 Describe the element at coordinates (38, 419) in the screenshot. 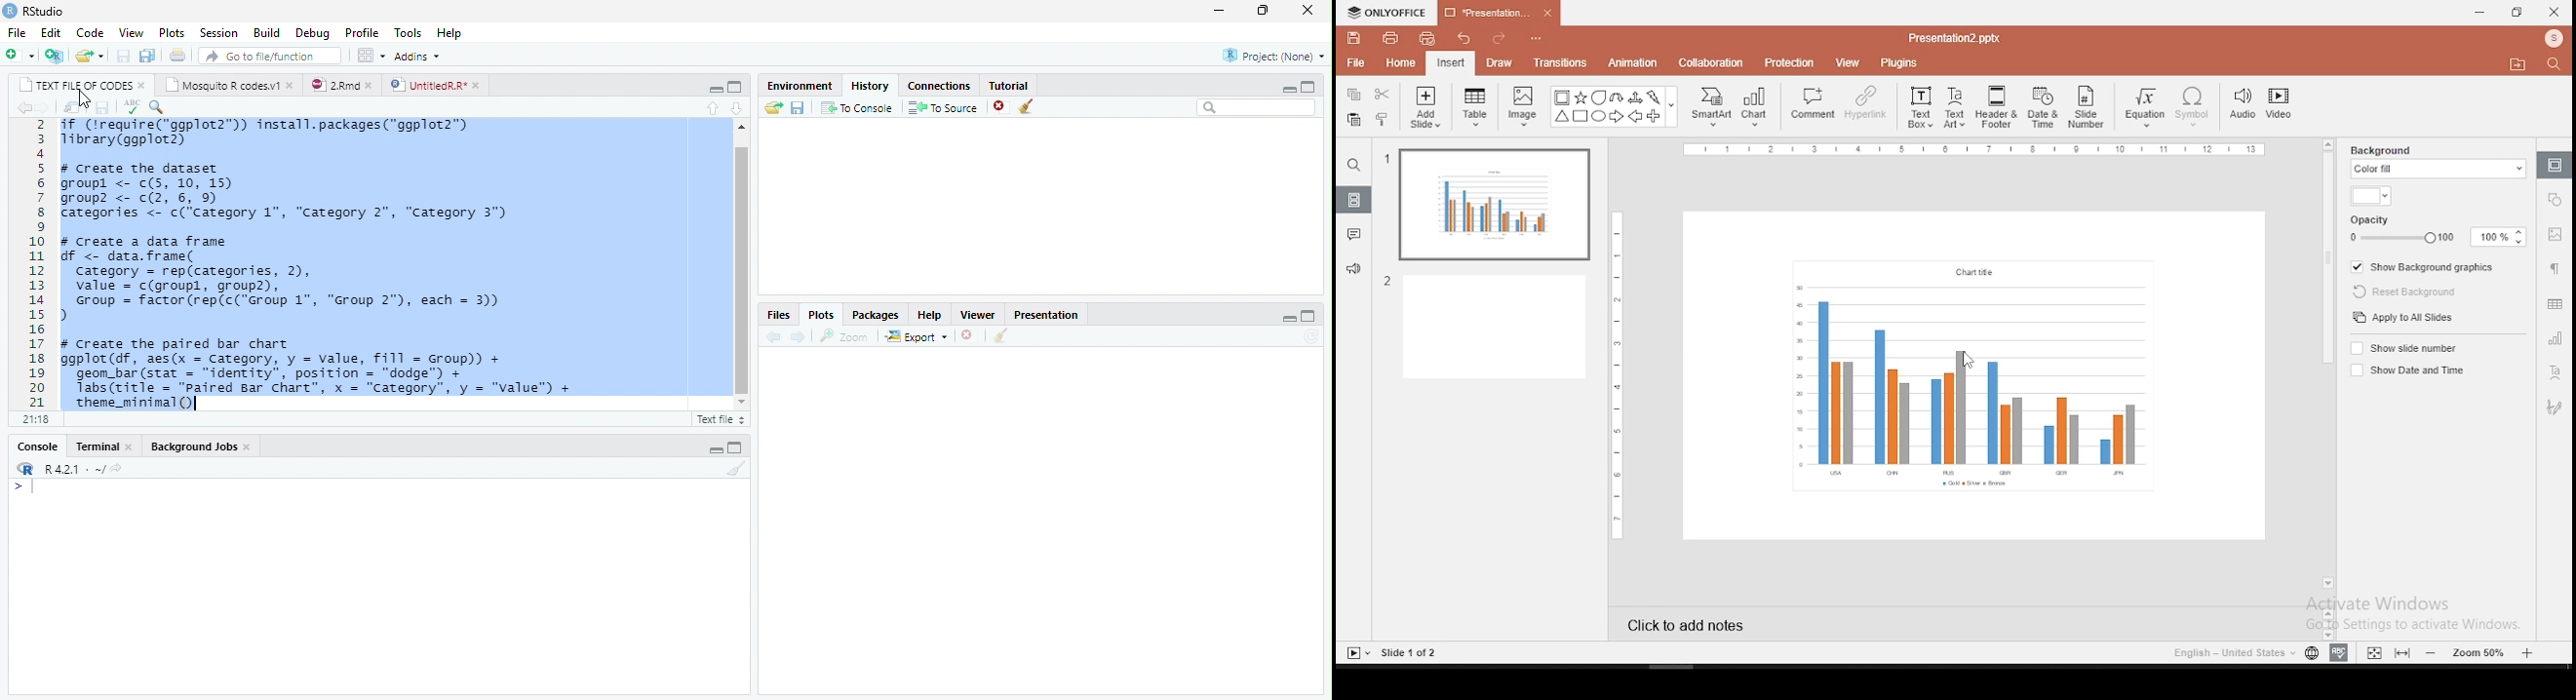

I see `21:18` at that location.